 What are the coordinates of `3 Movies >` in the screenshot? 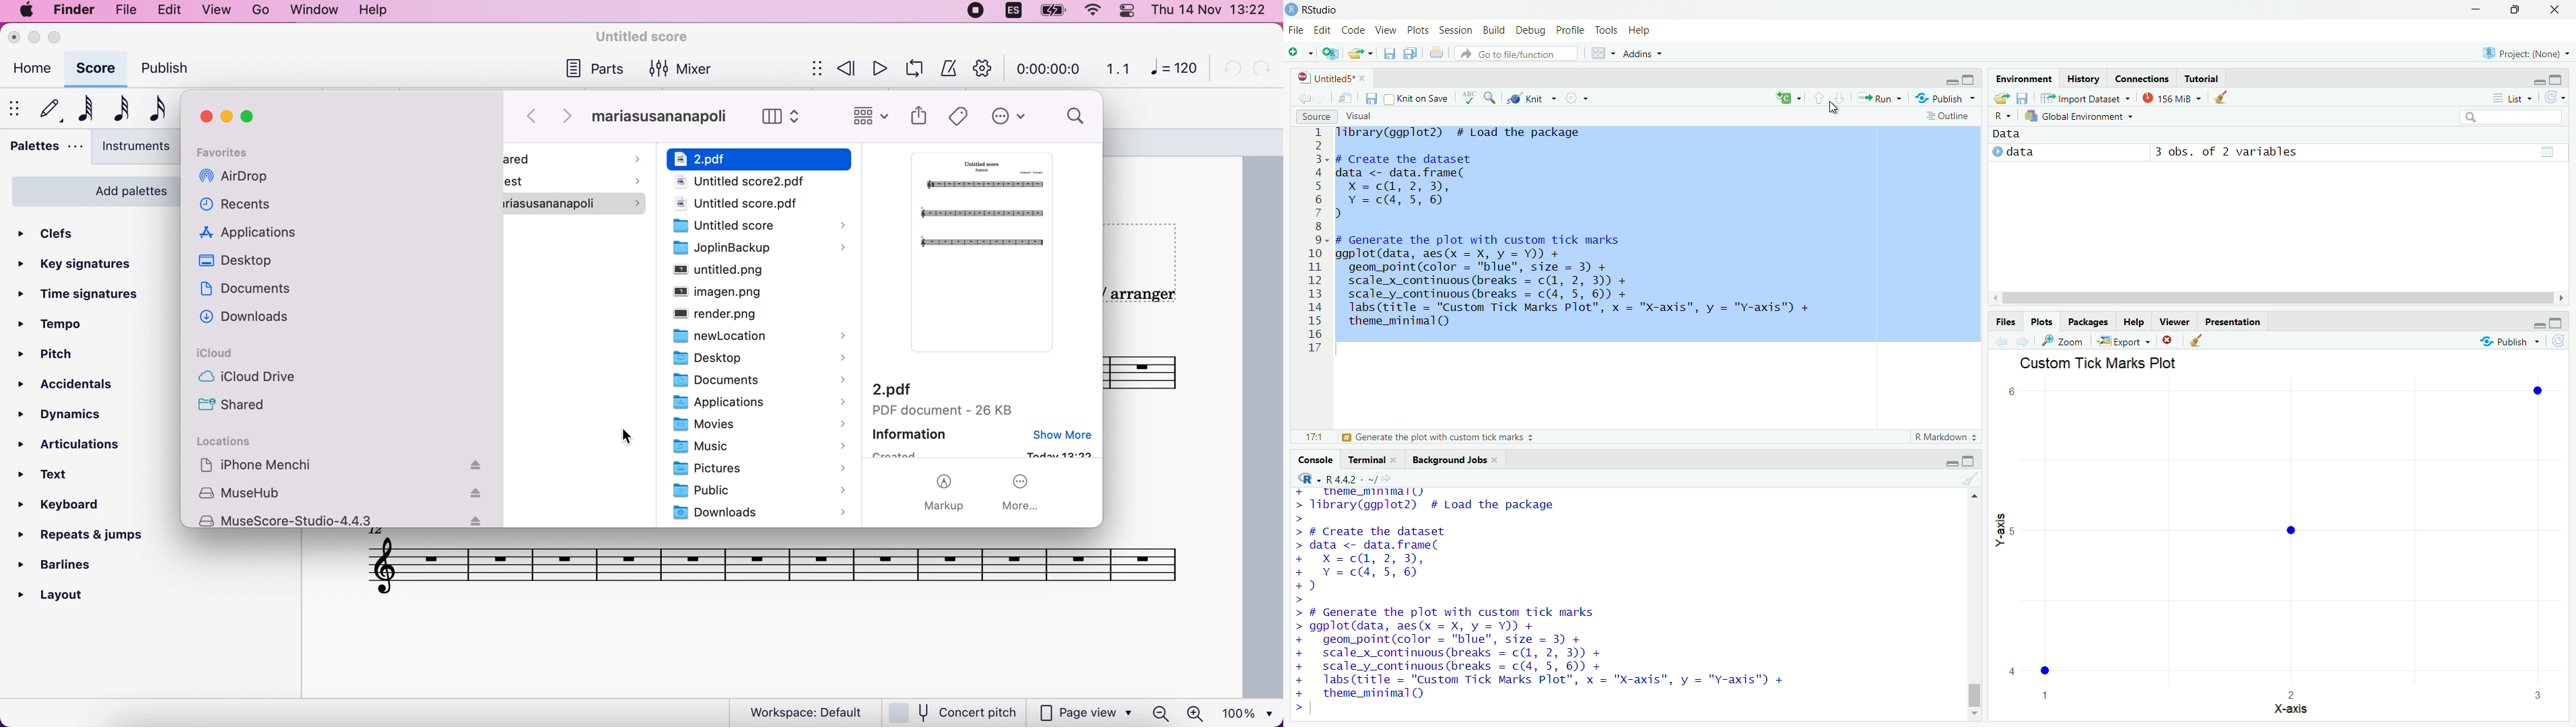 It's located at (755, 425).